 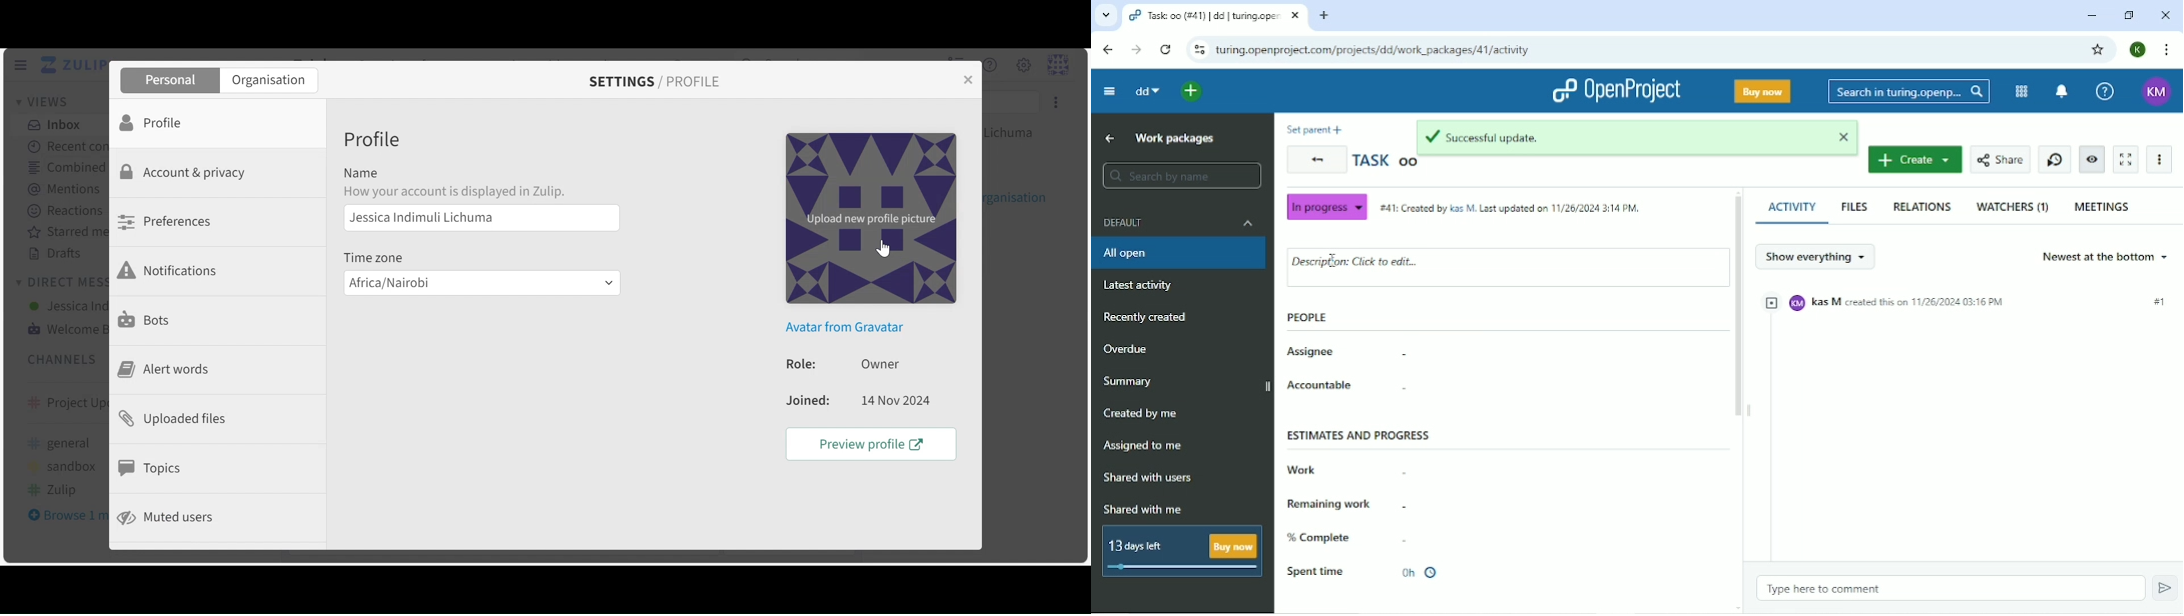 What do you see at coordinates (172, 517) in the screenshot?
I see `Muted Users` at bounding box center [172, 517].